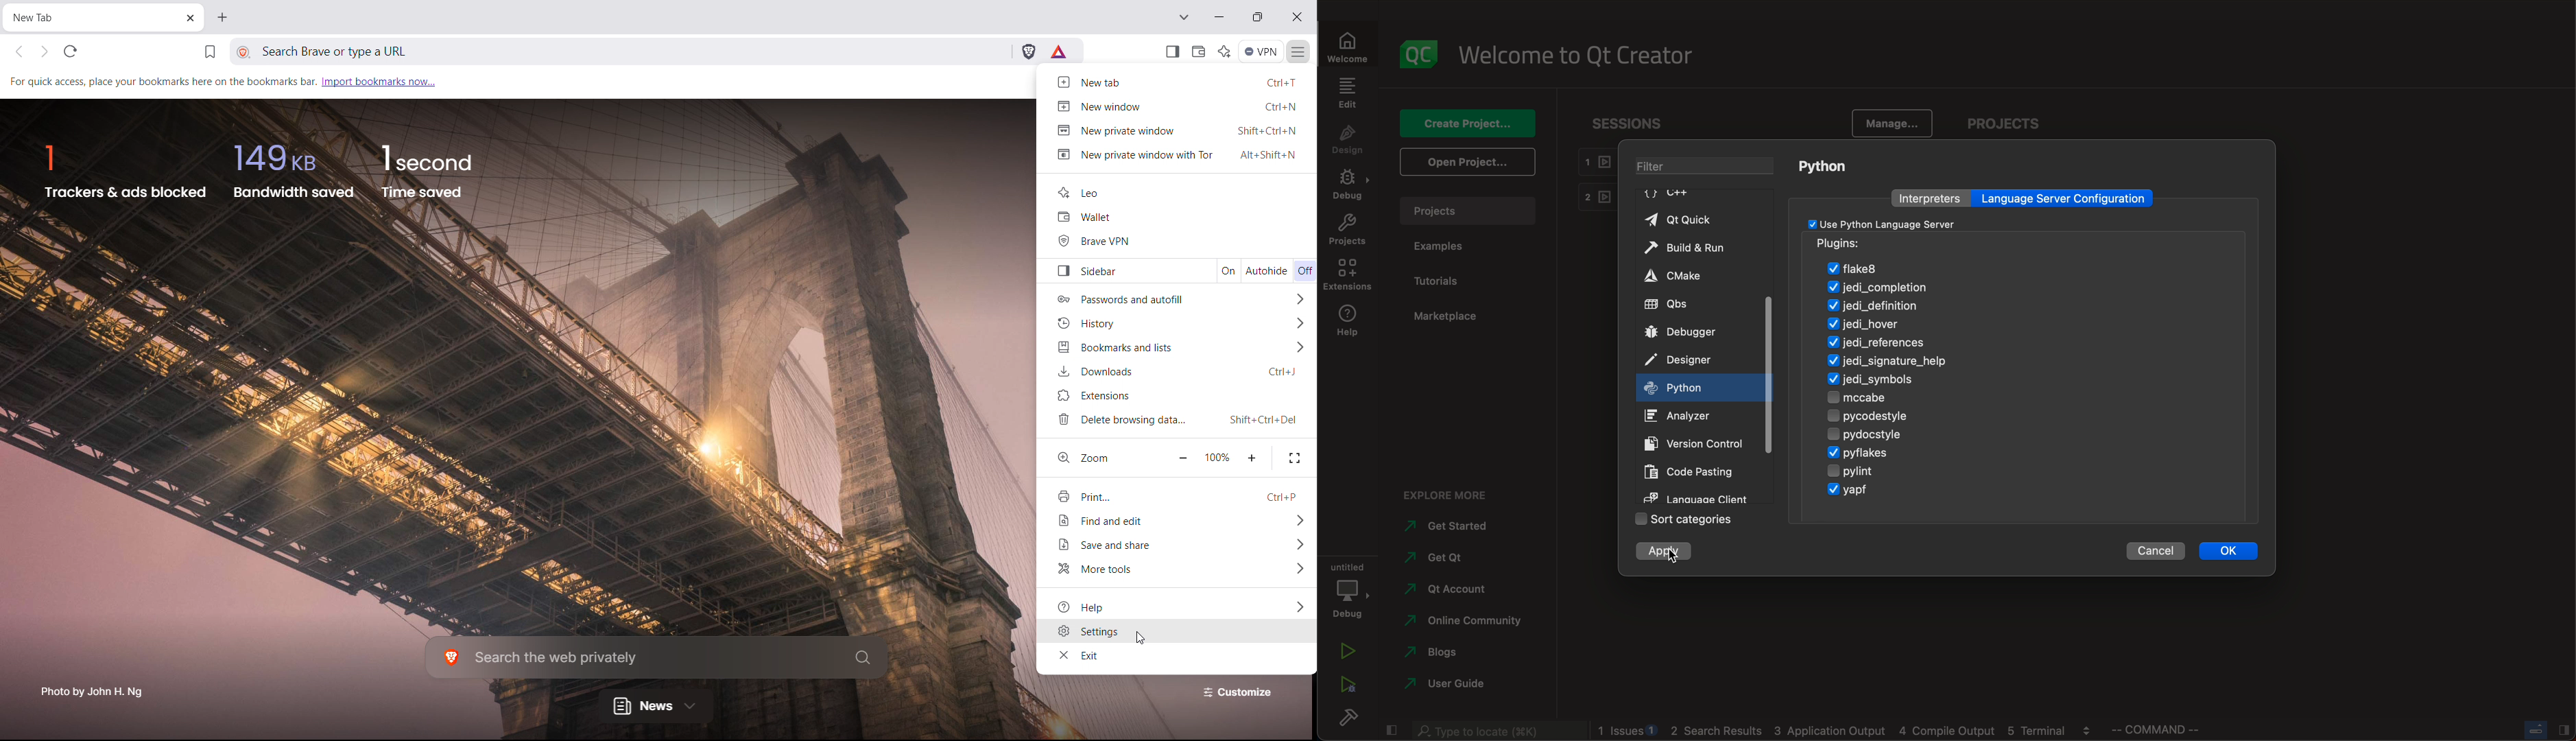 The width and height of the screenshot is (2576, 756). What do you see at coordinates (1868, 435) in the screenshot?
I see `pydocstyle` at bounding box center [1868, 435].